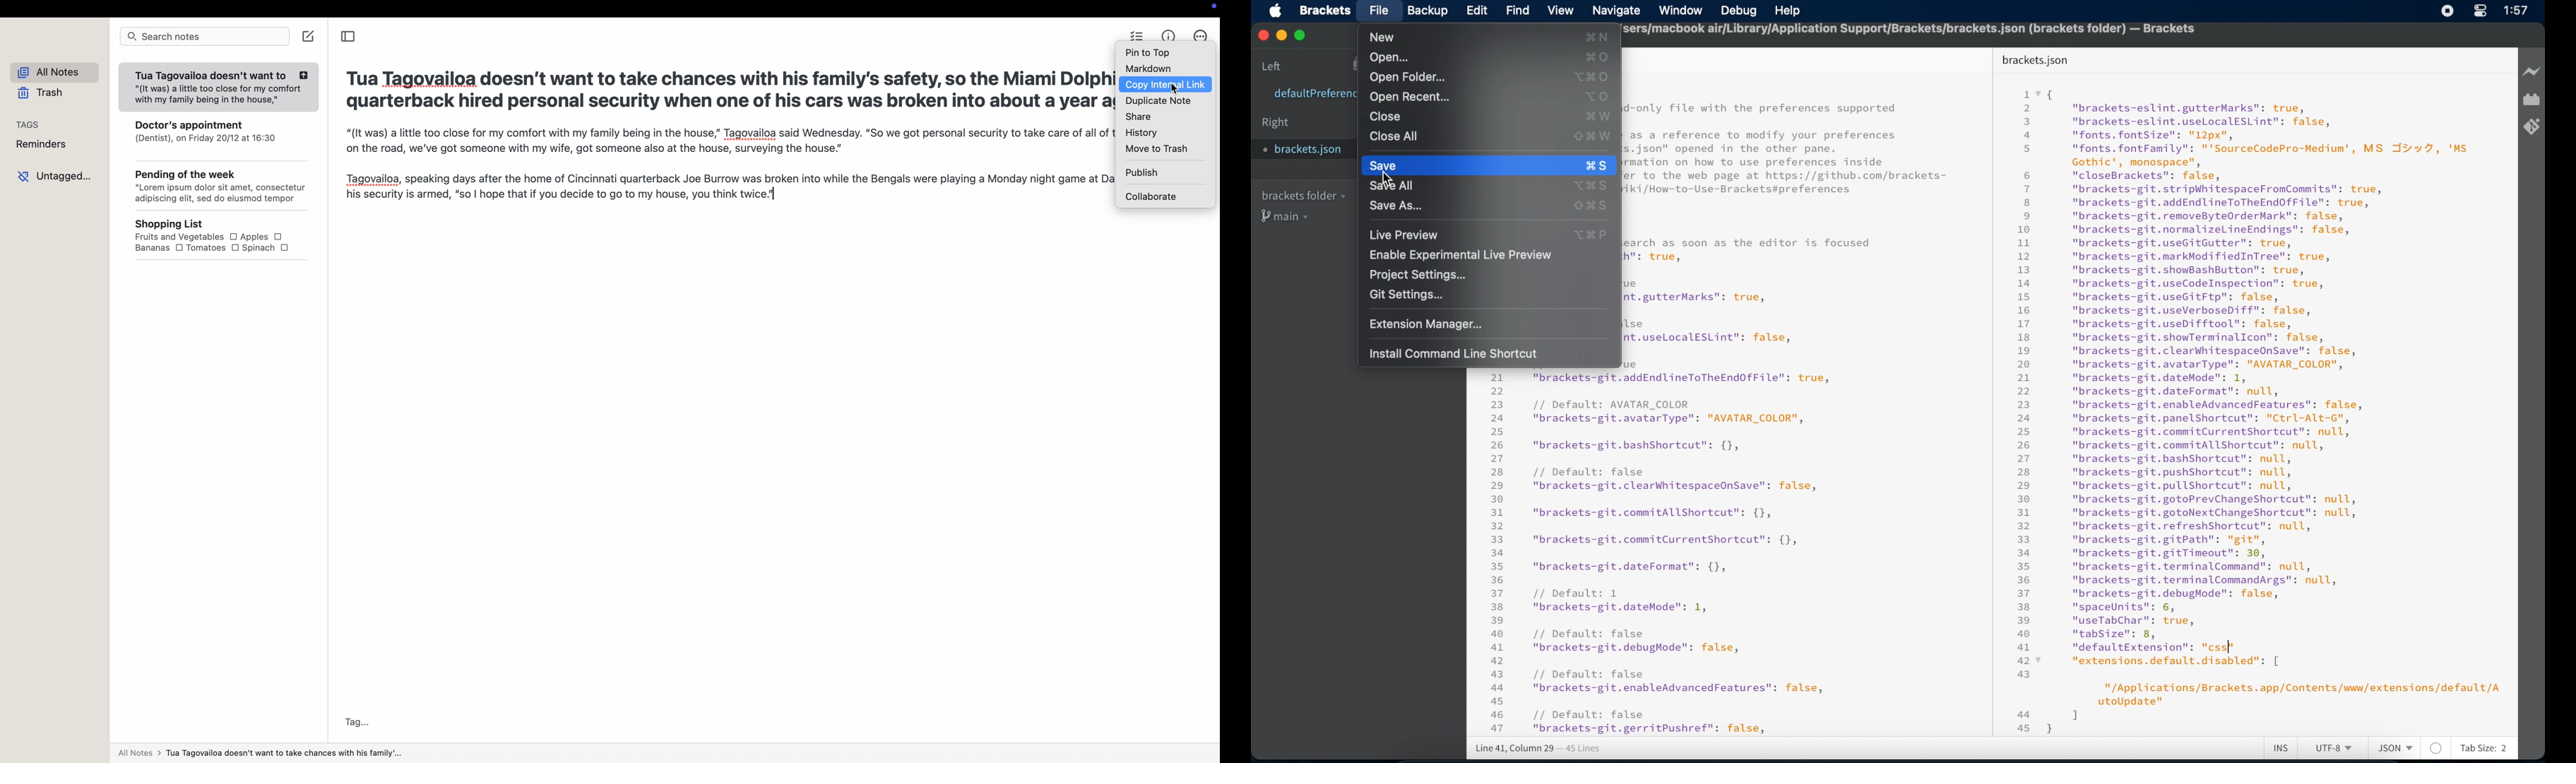 The width and height of the screenshot is (2576, 784). What do you see at coordinates (1150, 52) in the screenshot?
I see `pin to top` at bounding box center [1150, 52].